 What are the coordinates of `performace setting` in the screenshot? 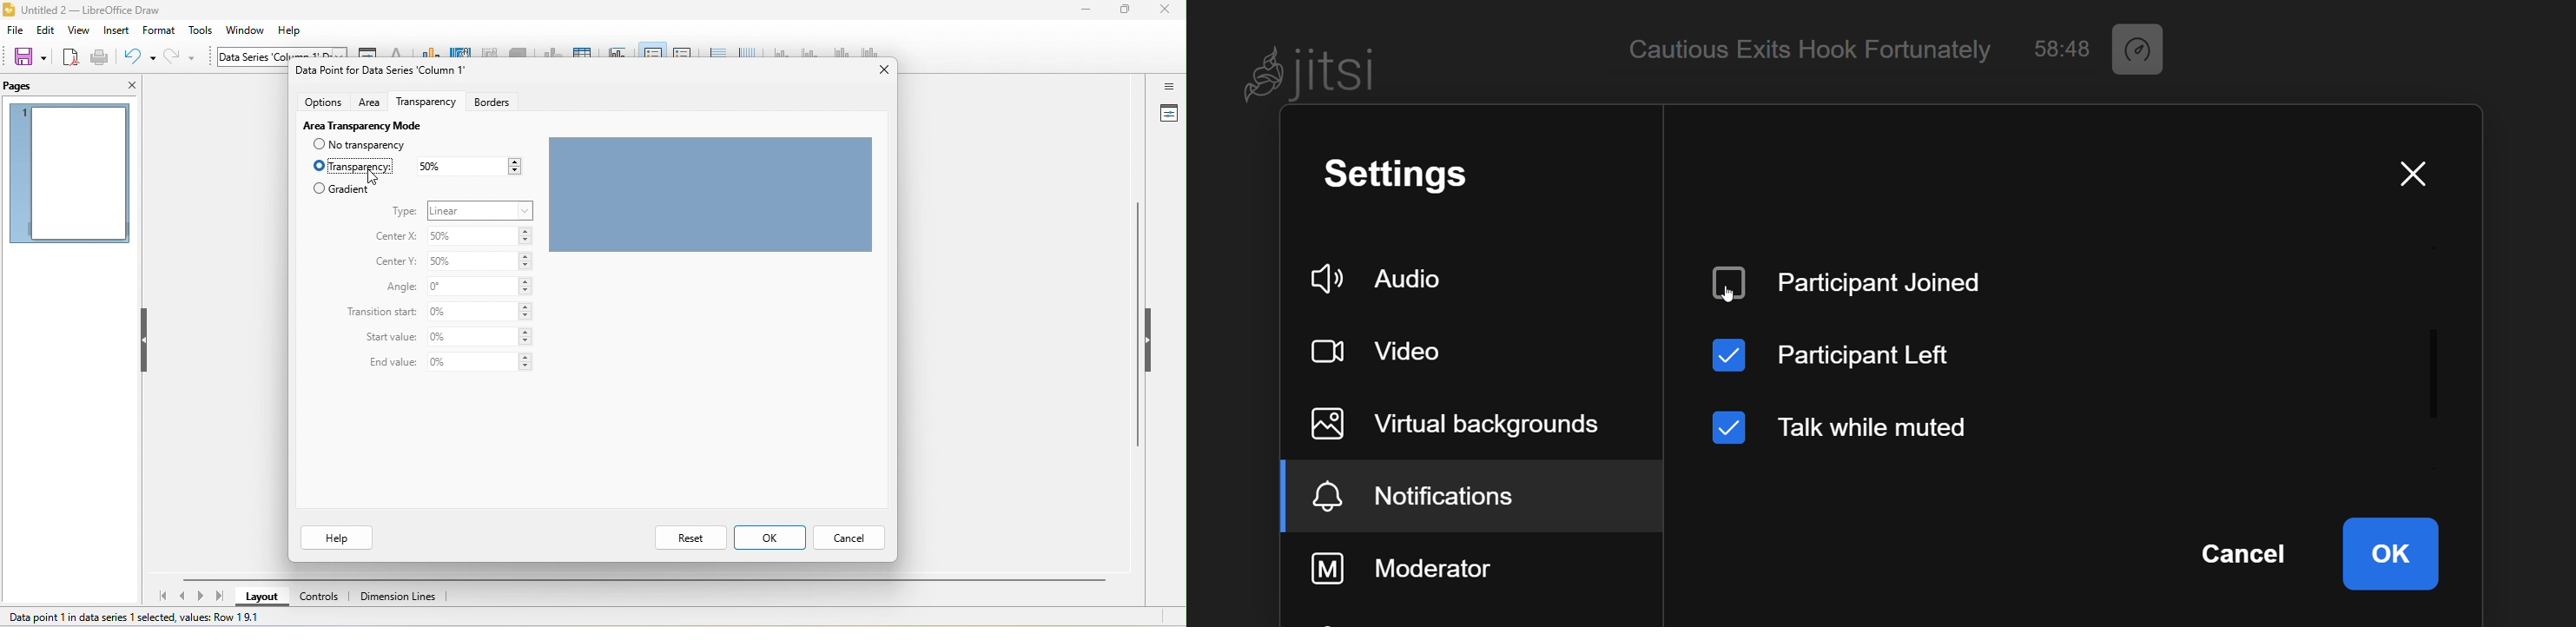 It's located at (2144, 50).